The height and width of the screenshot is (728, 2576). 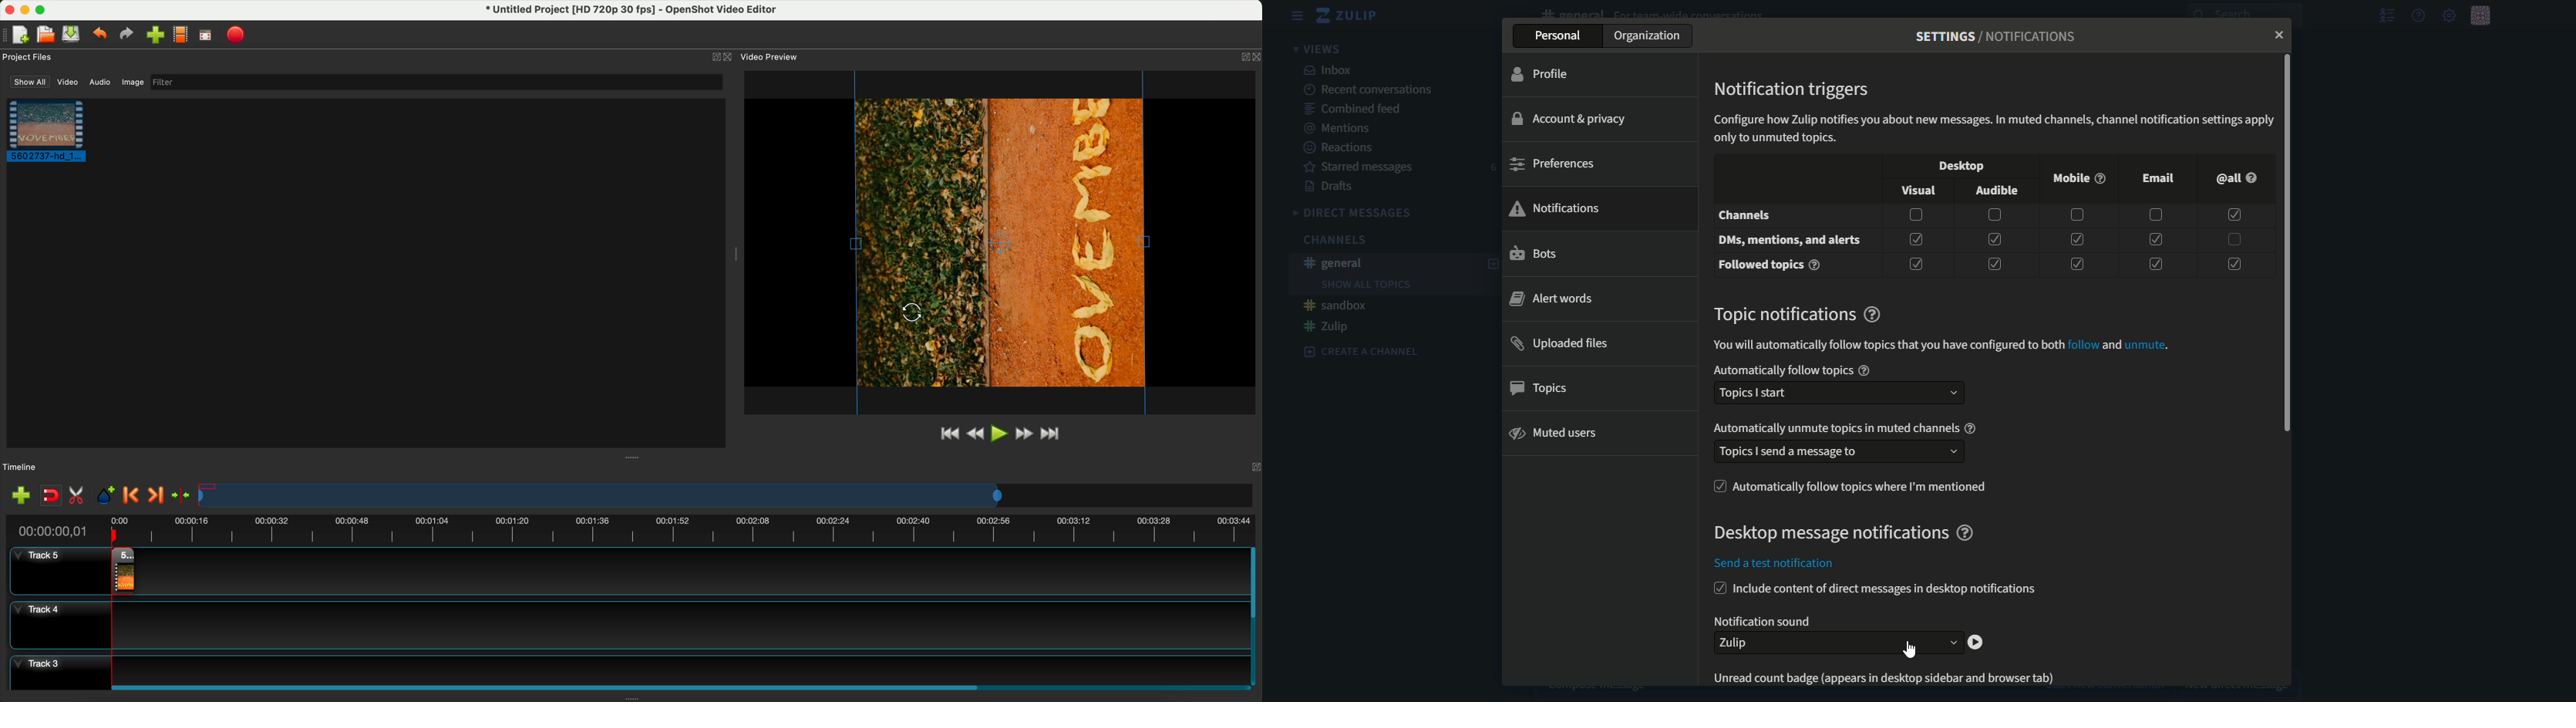 What do you see at coordinates (2386, 15) in the screenshot?
I see `show user list` at bounding box center [2386, 15].